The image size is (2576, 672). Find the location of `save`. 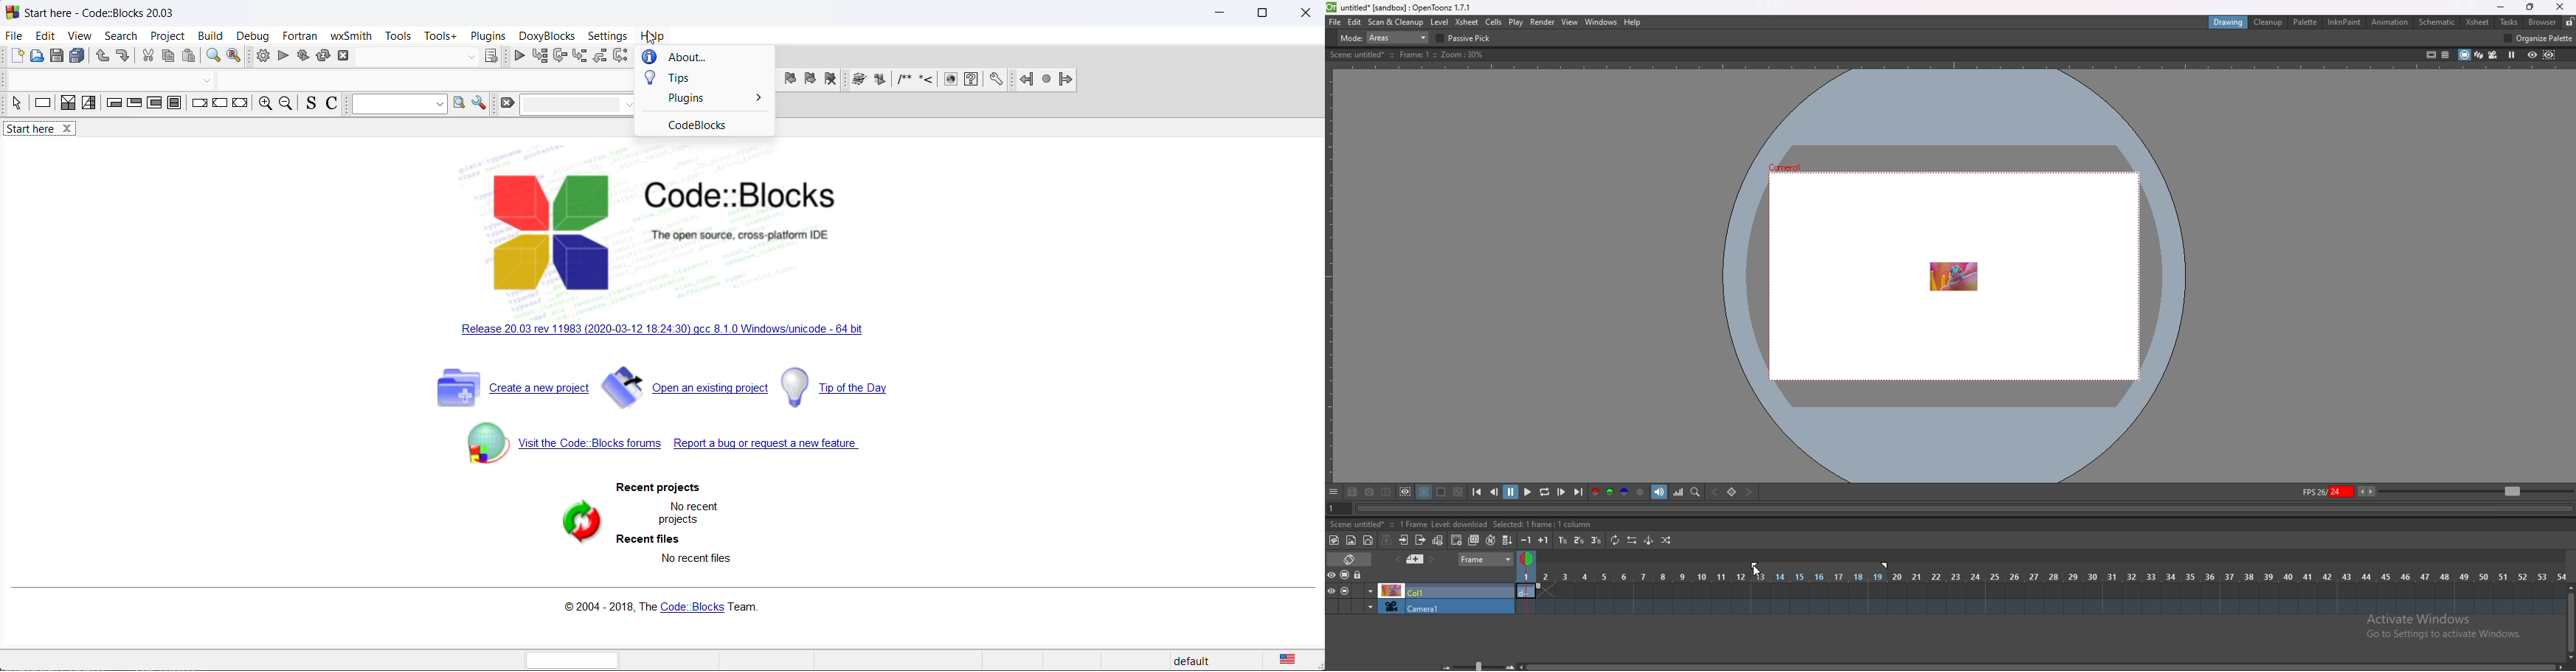

save is located at coordinates (56, 56).